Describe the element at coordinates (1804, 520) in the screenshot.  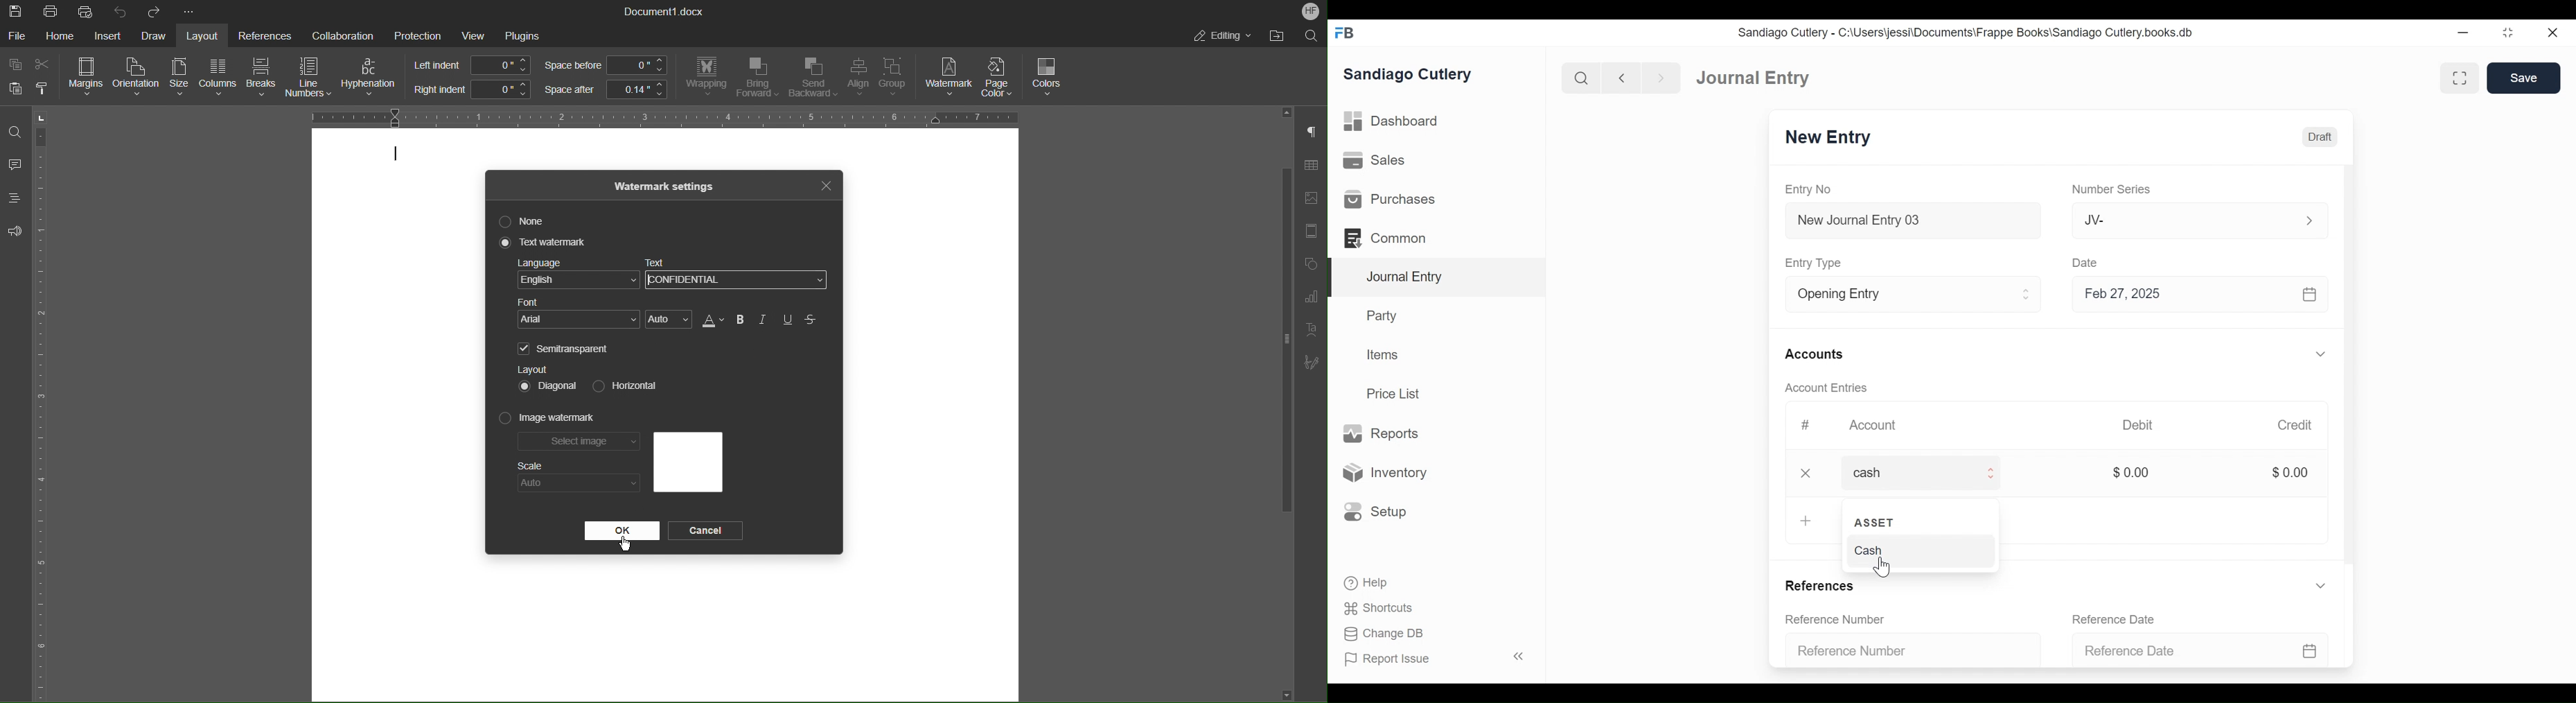
I see `+ Add Row` at that location.